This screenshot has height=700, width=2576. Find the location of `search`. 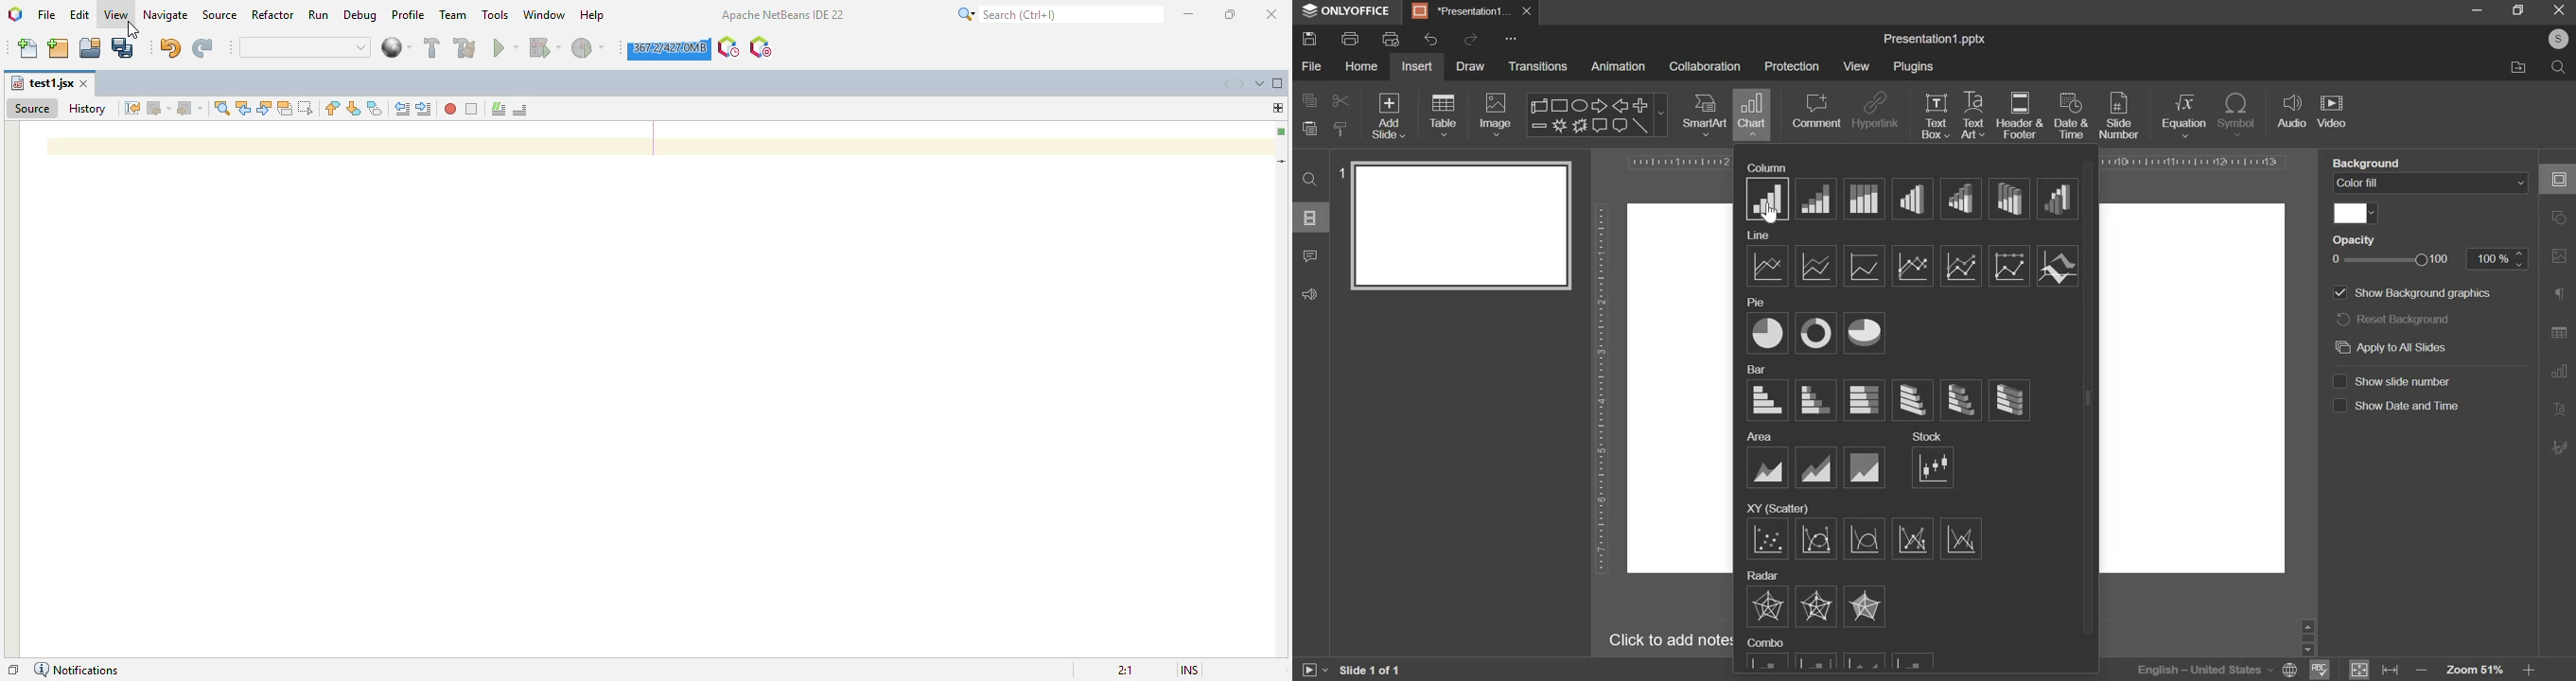

search is located at coordinates (2560, 67).